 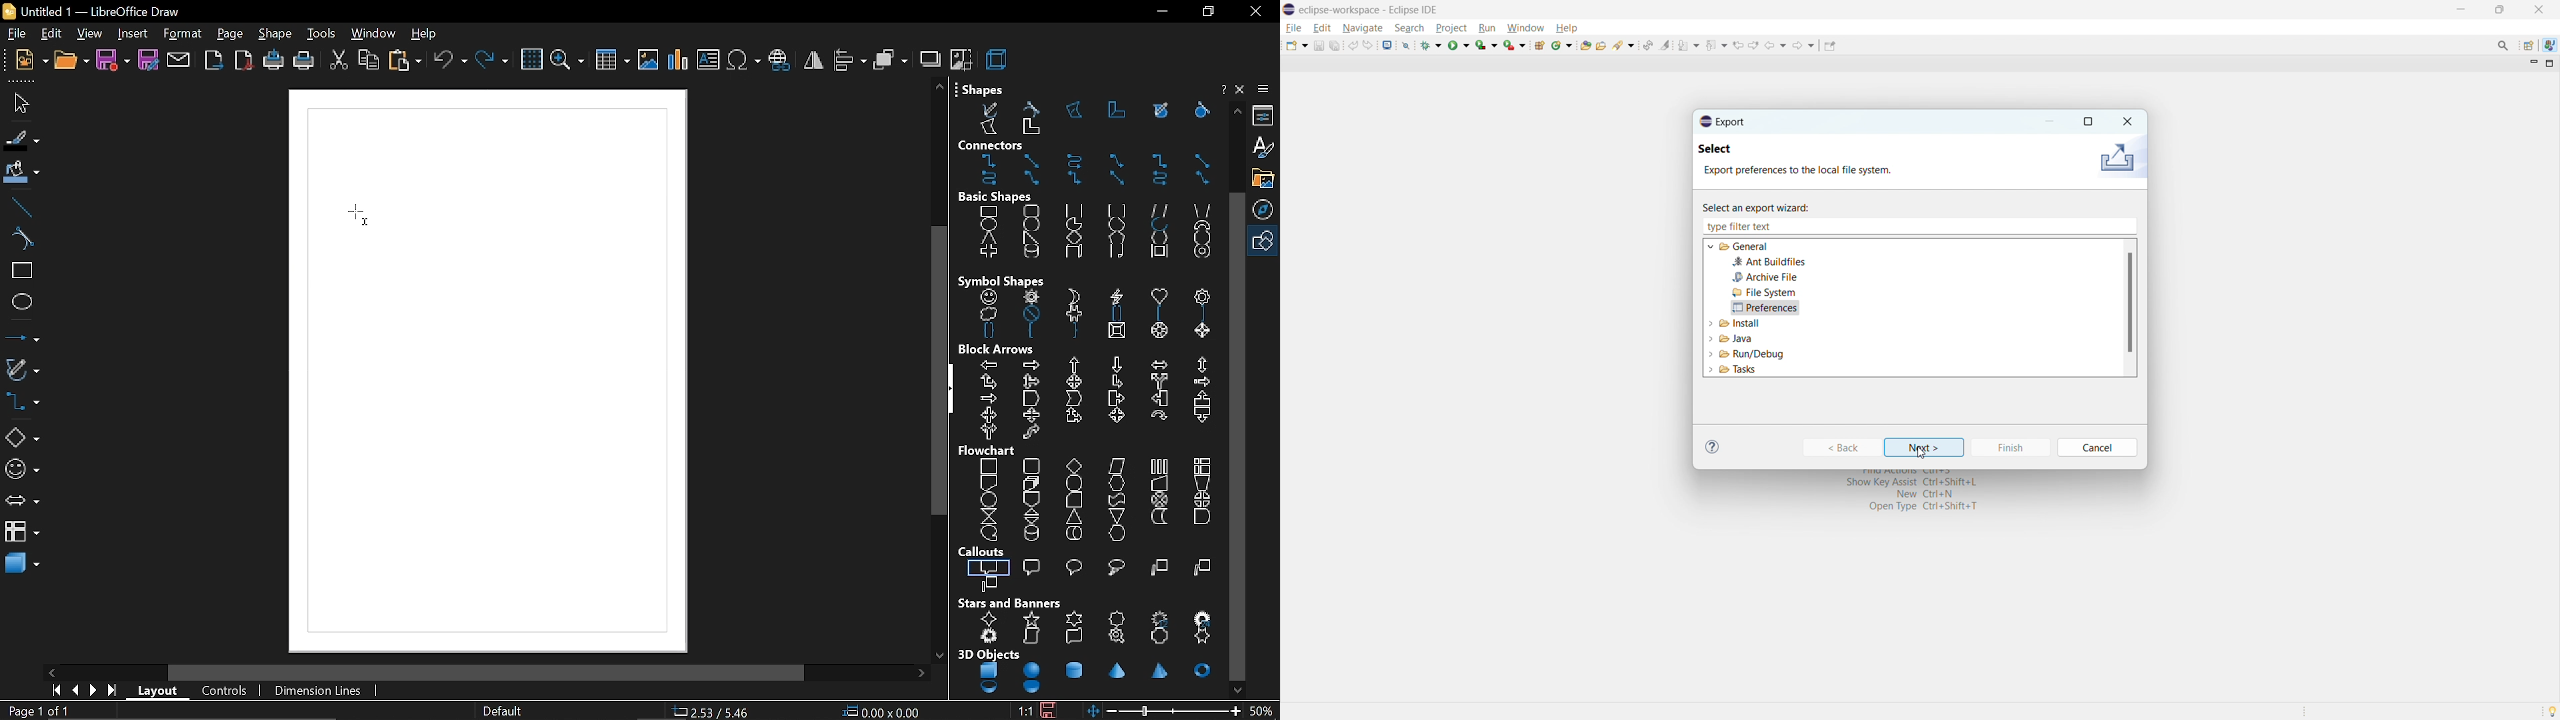 What do you see at coordinates (1159, 466) in the screenshot?
I see `predefined process` at bounding box center [1159, 466].